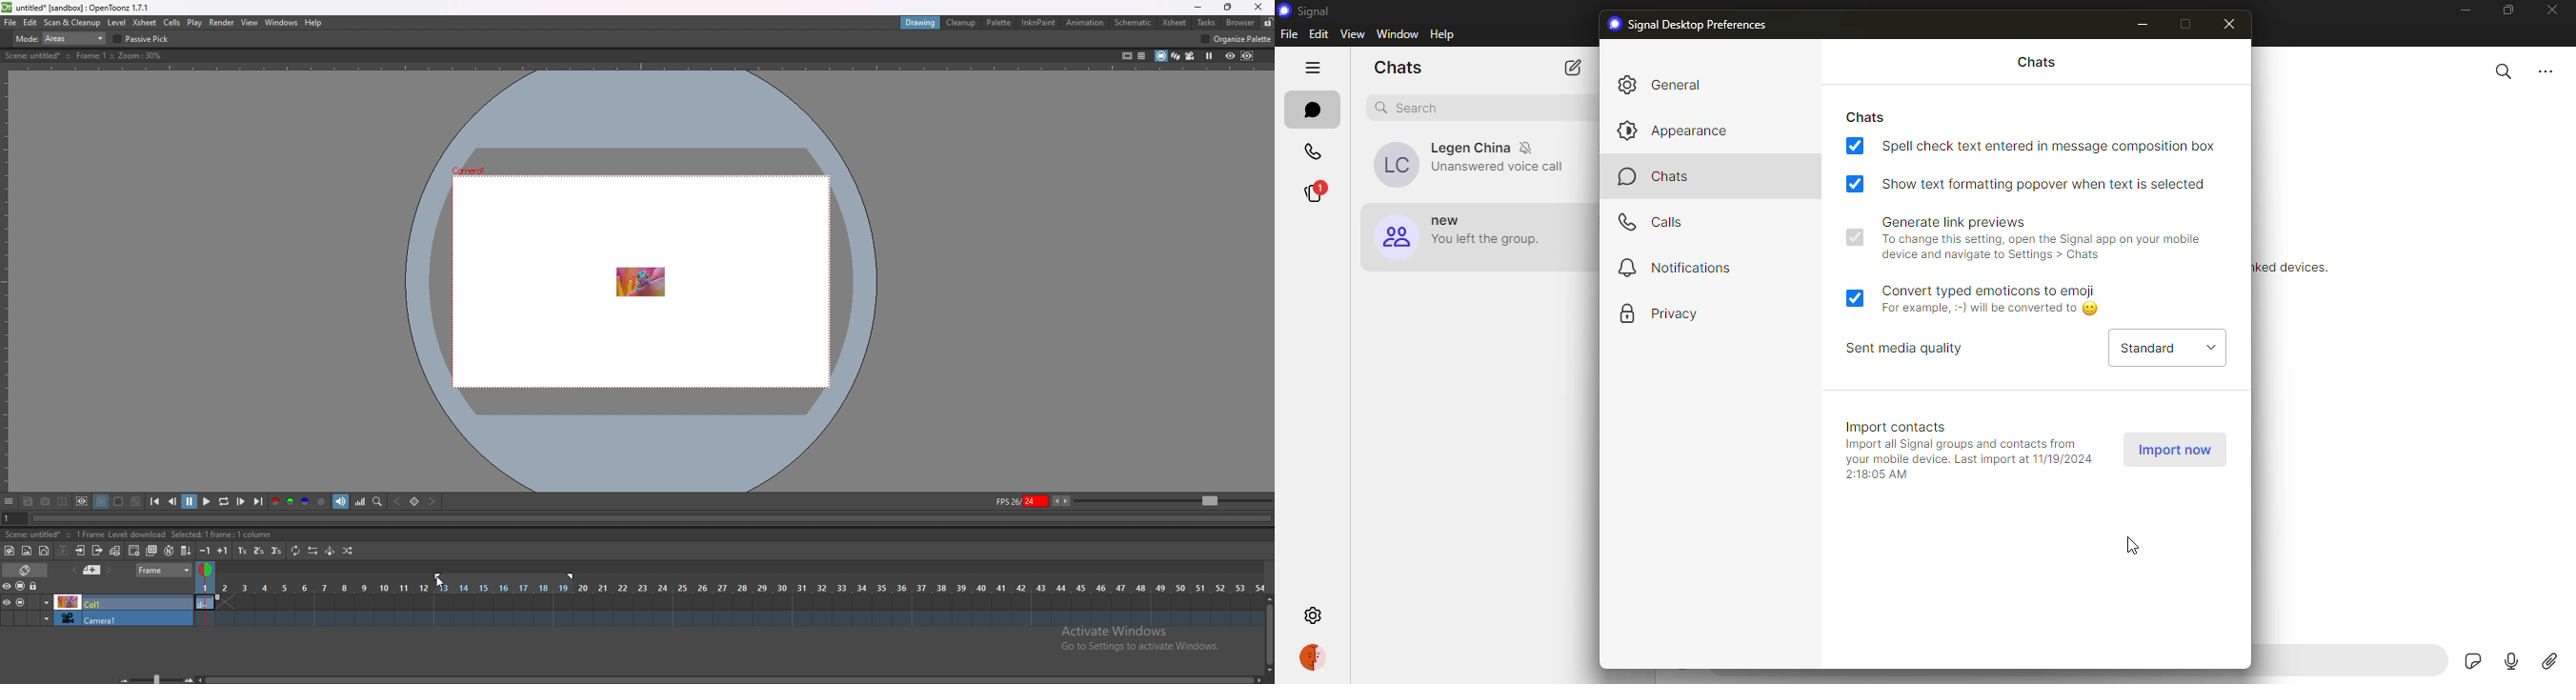  I want to click on time, so click(730, 587).